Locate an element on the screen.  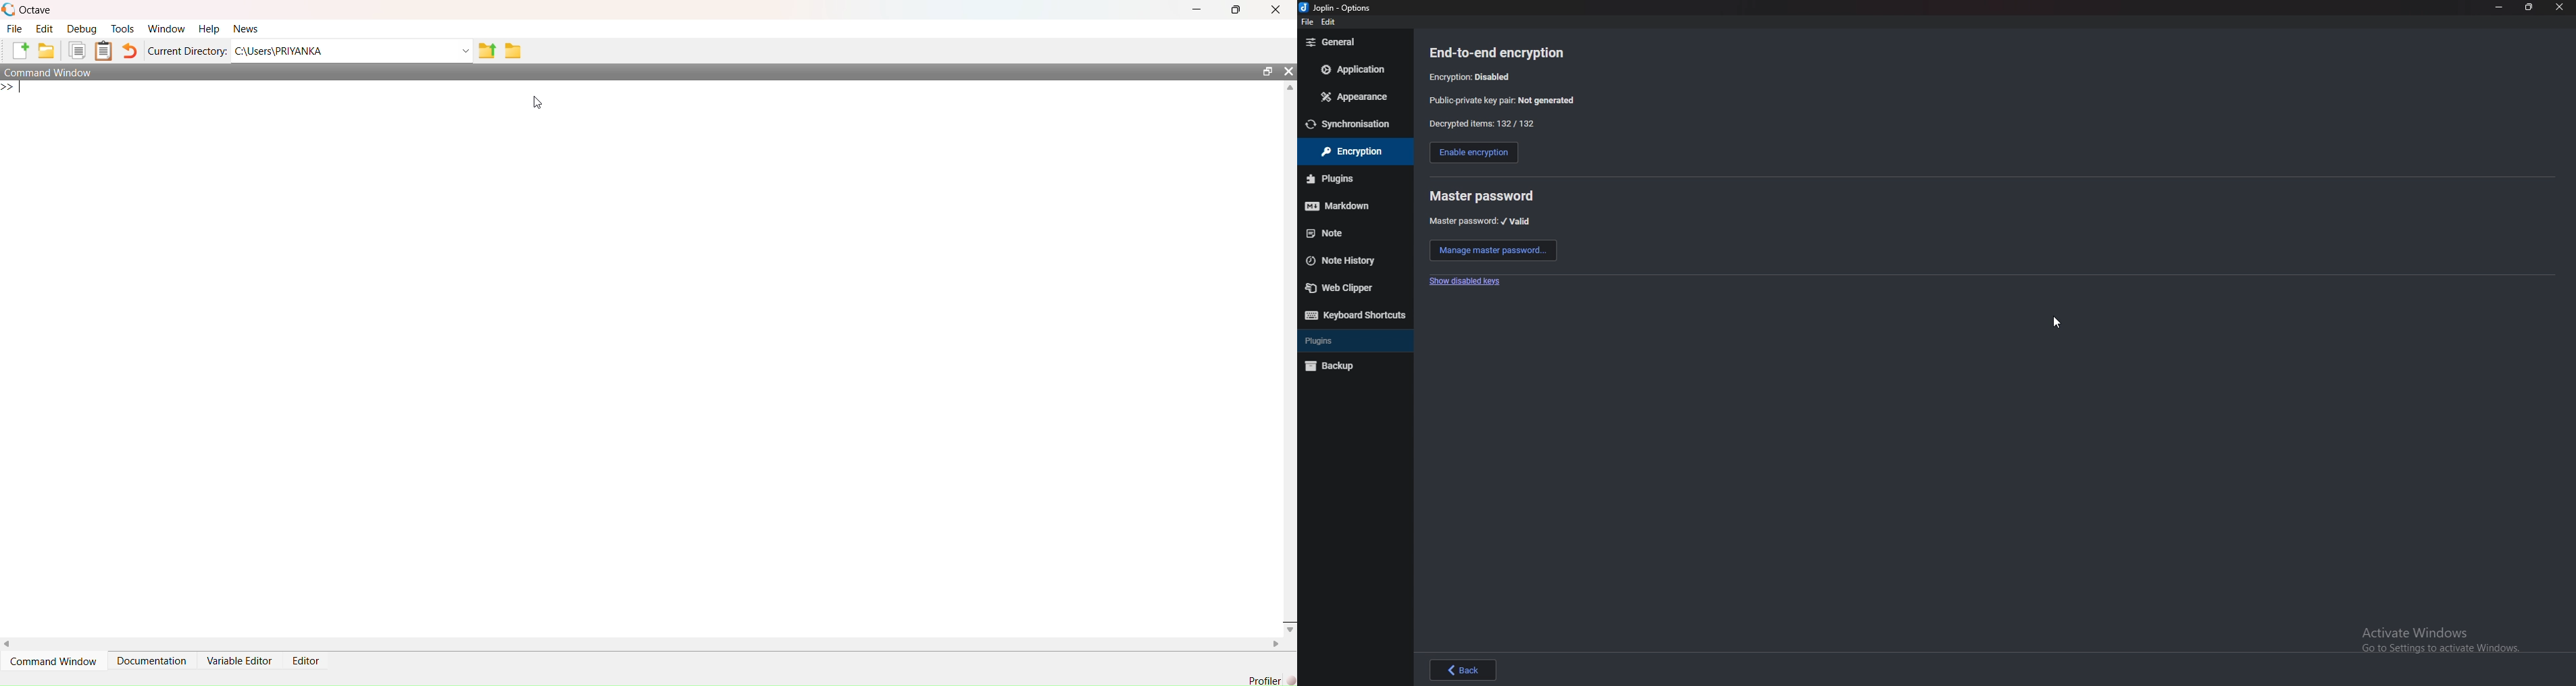
Dropdown is located at coordinates (466, 51).